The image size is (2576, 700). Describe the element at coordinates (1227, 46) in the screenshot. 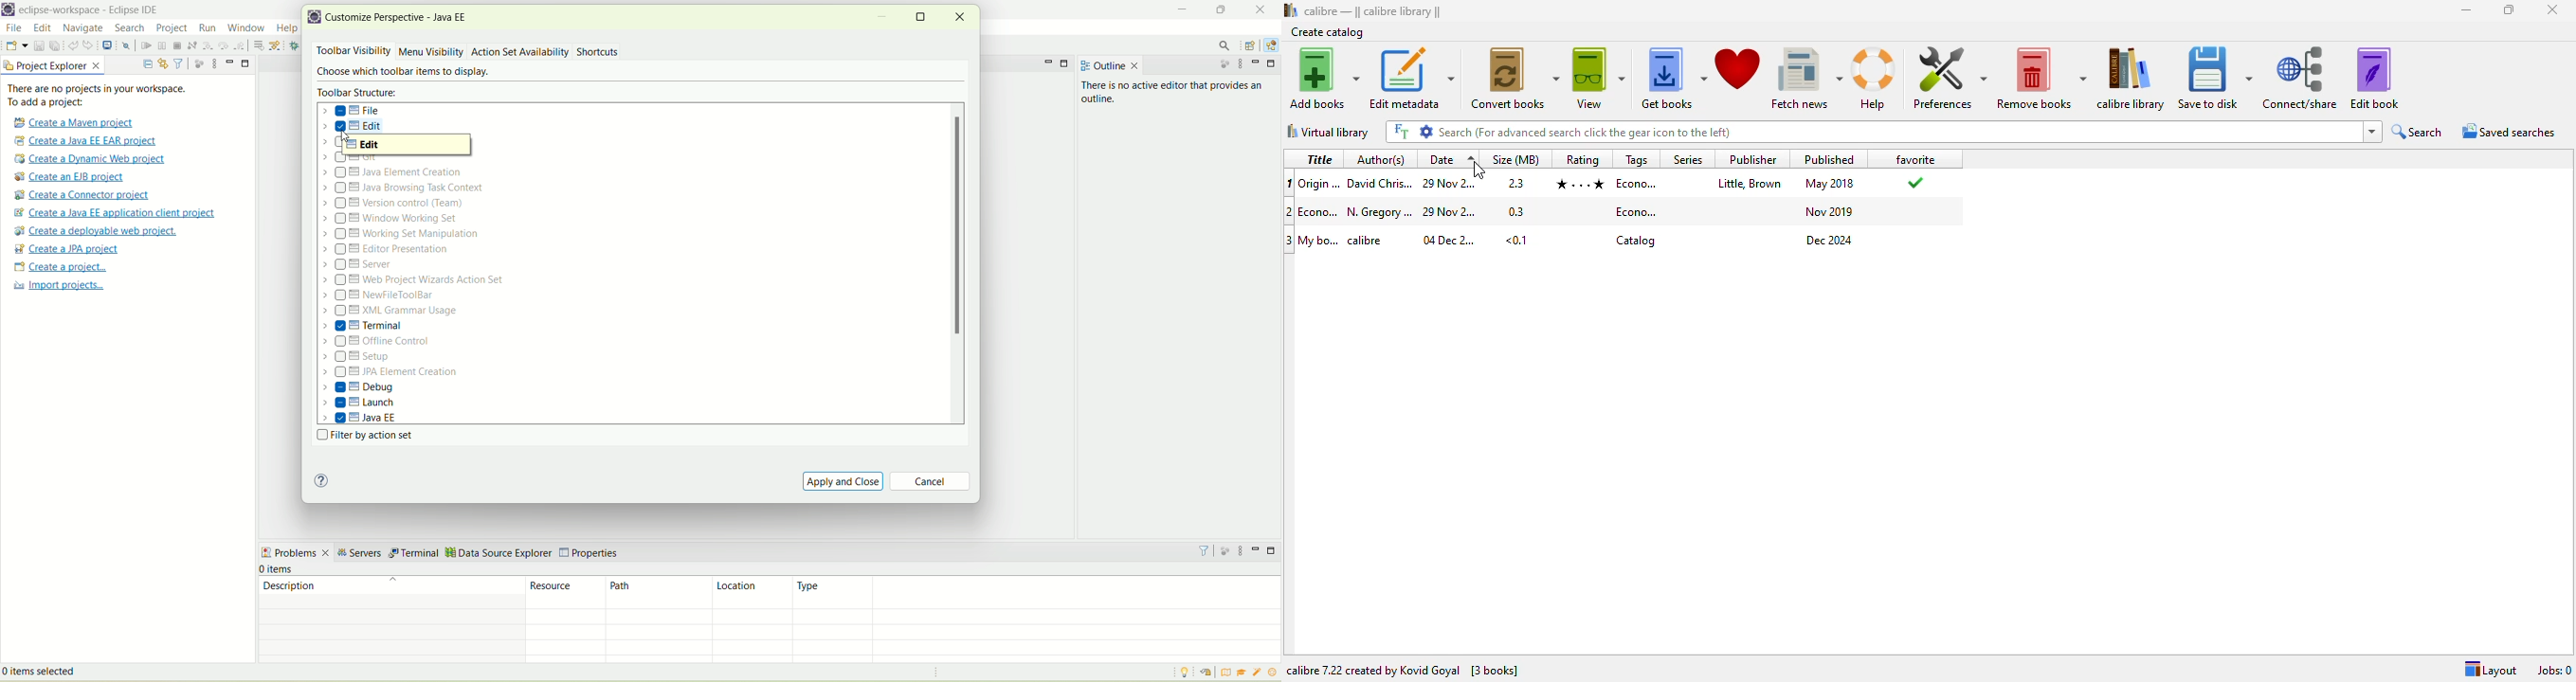

I see `search` at that location.